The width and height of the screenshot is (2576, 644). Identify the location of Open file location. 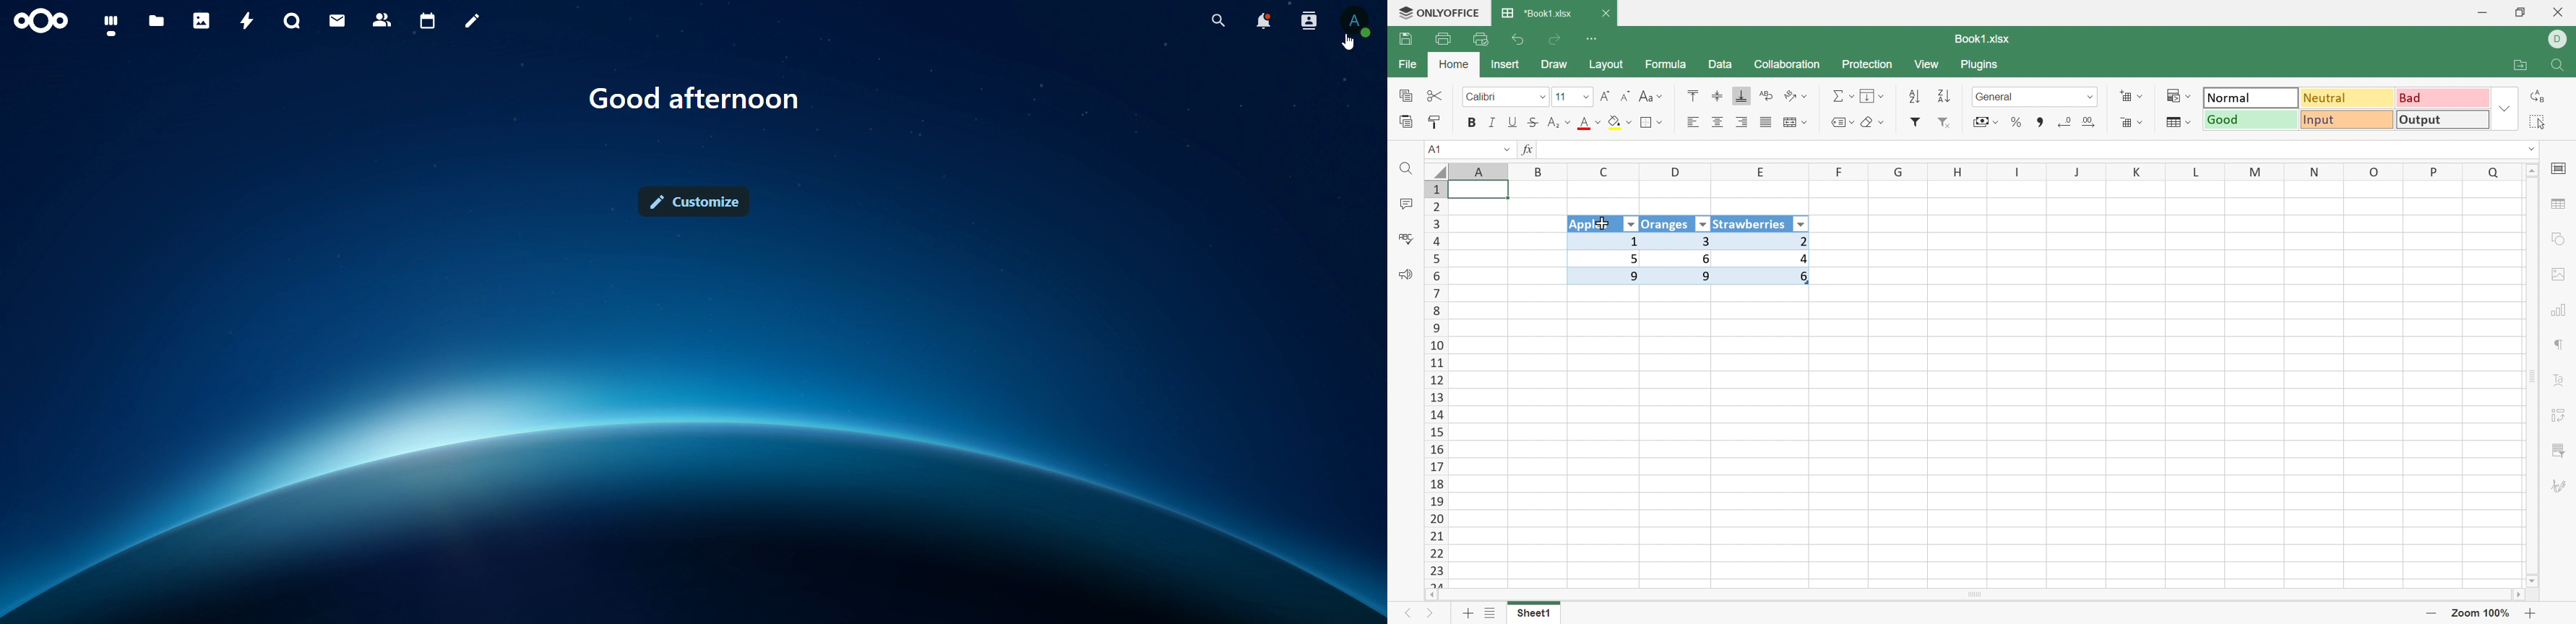
(2524, 66).